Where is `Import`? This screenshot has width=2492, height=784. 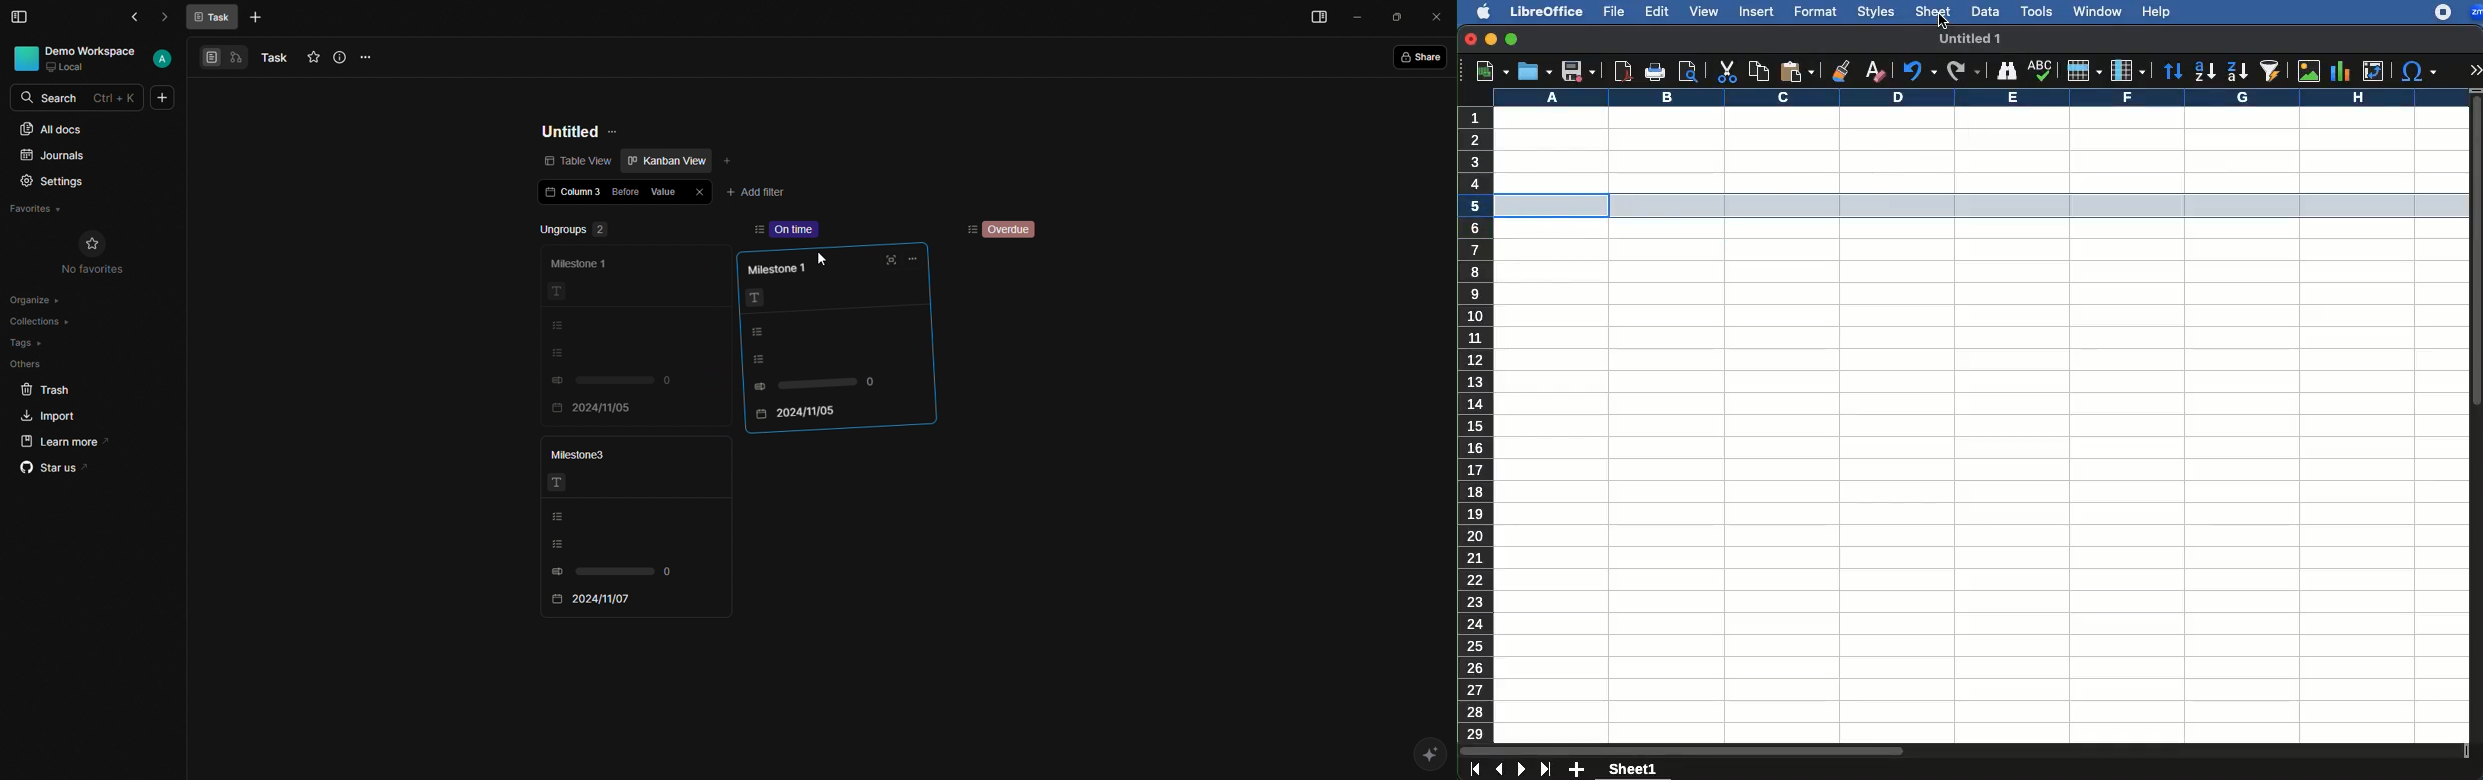 Import is located at coordinates (50, 416).